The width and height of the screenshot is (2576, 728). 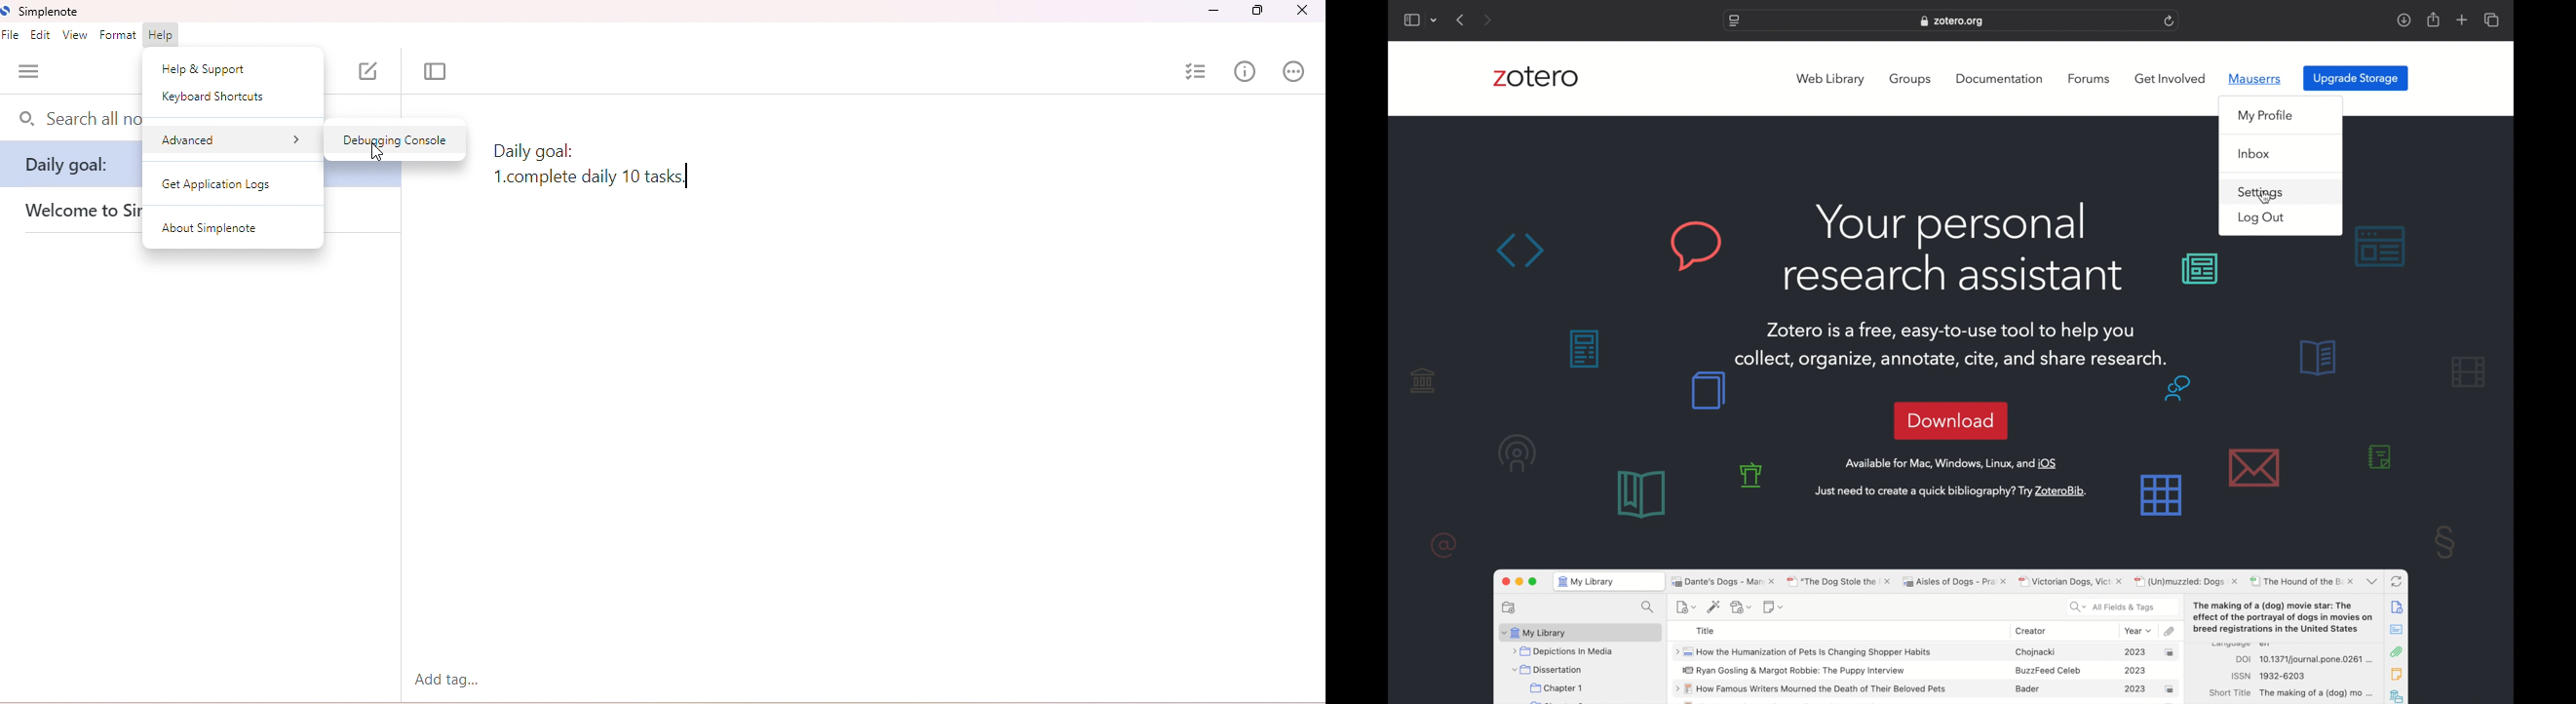 What do you see at coordinates (2171, 79) in the screenshot?
I see `get involved` at bounding box center [2171, 79].